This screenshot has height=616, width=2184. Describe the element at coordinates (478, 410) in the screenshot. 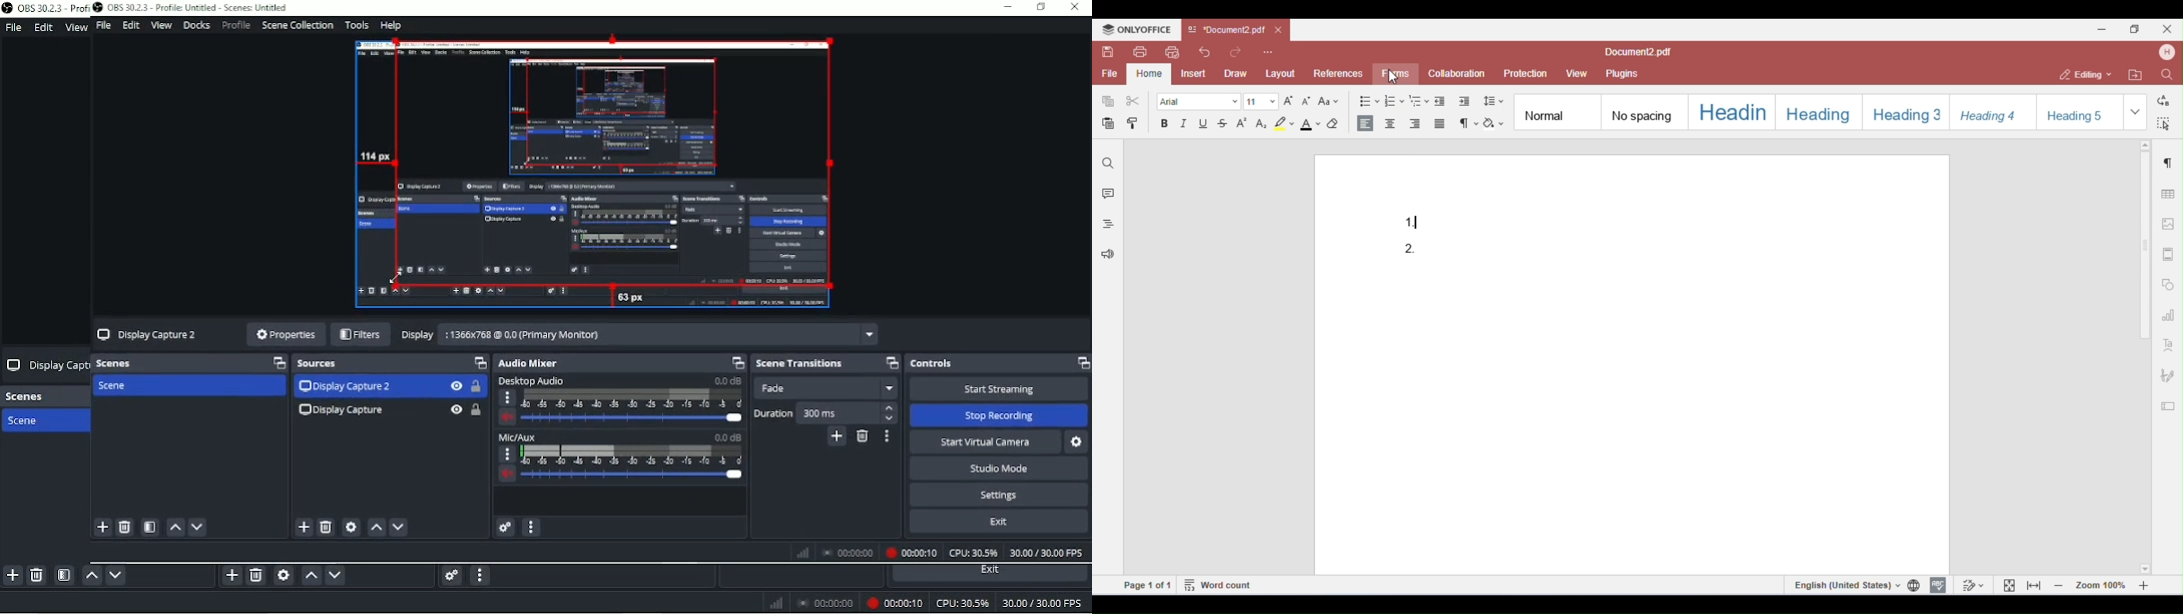

I see `Lock` at that location.